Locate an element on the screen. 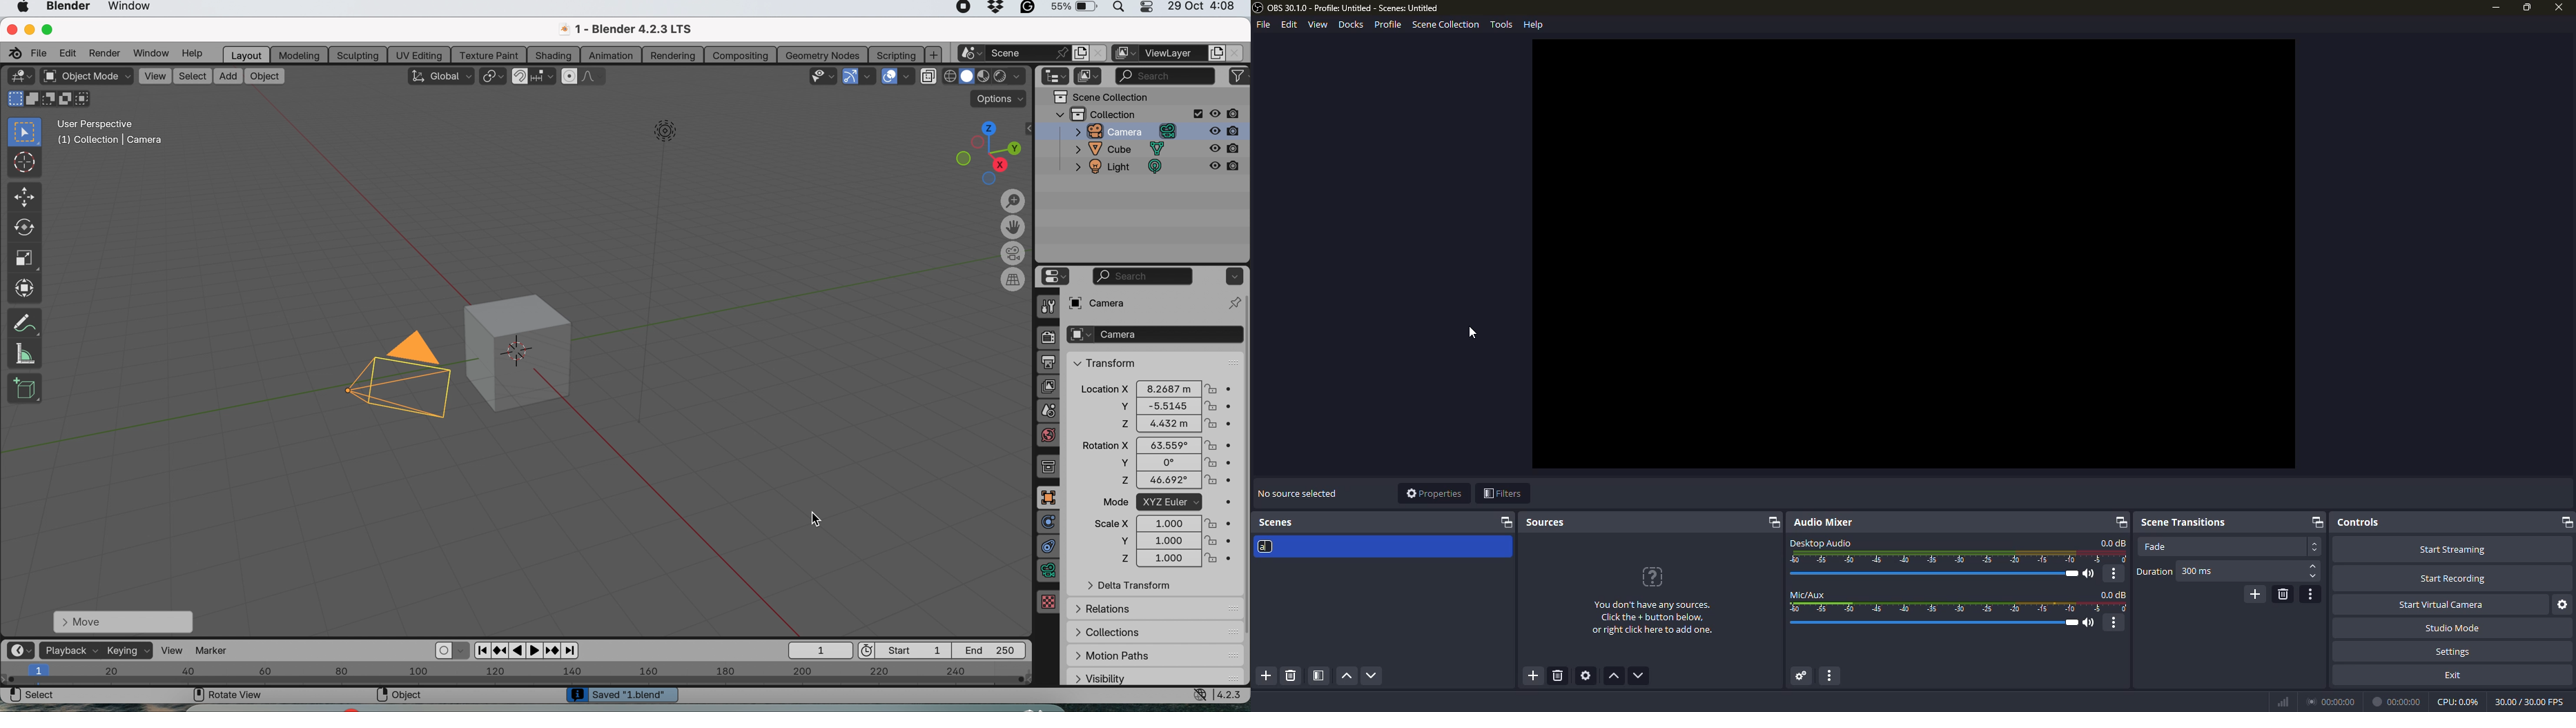 This screenshot has height=728, width=2576. transition properties is located at coordinates (2312, 594).